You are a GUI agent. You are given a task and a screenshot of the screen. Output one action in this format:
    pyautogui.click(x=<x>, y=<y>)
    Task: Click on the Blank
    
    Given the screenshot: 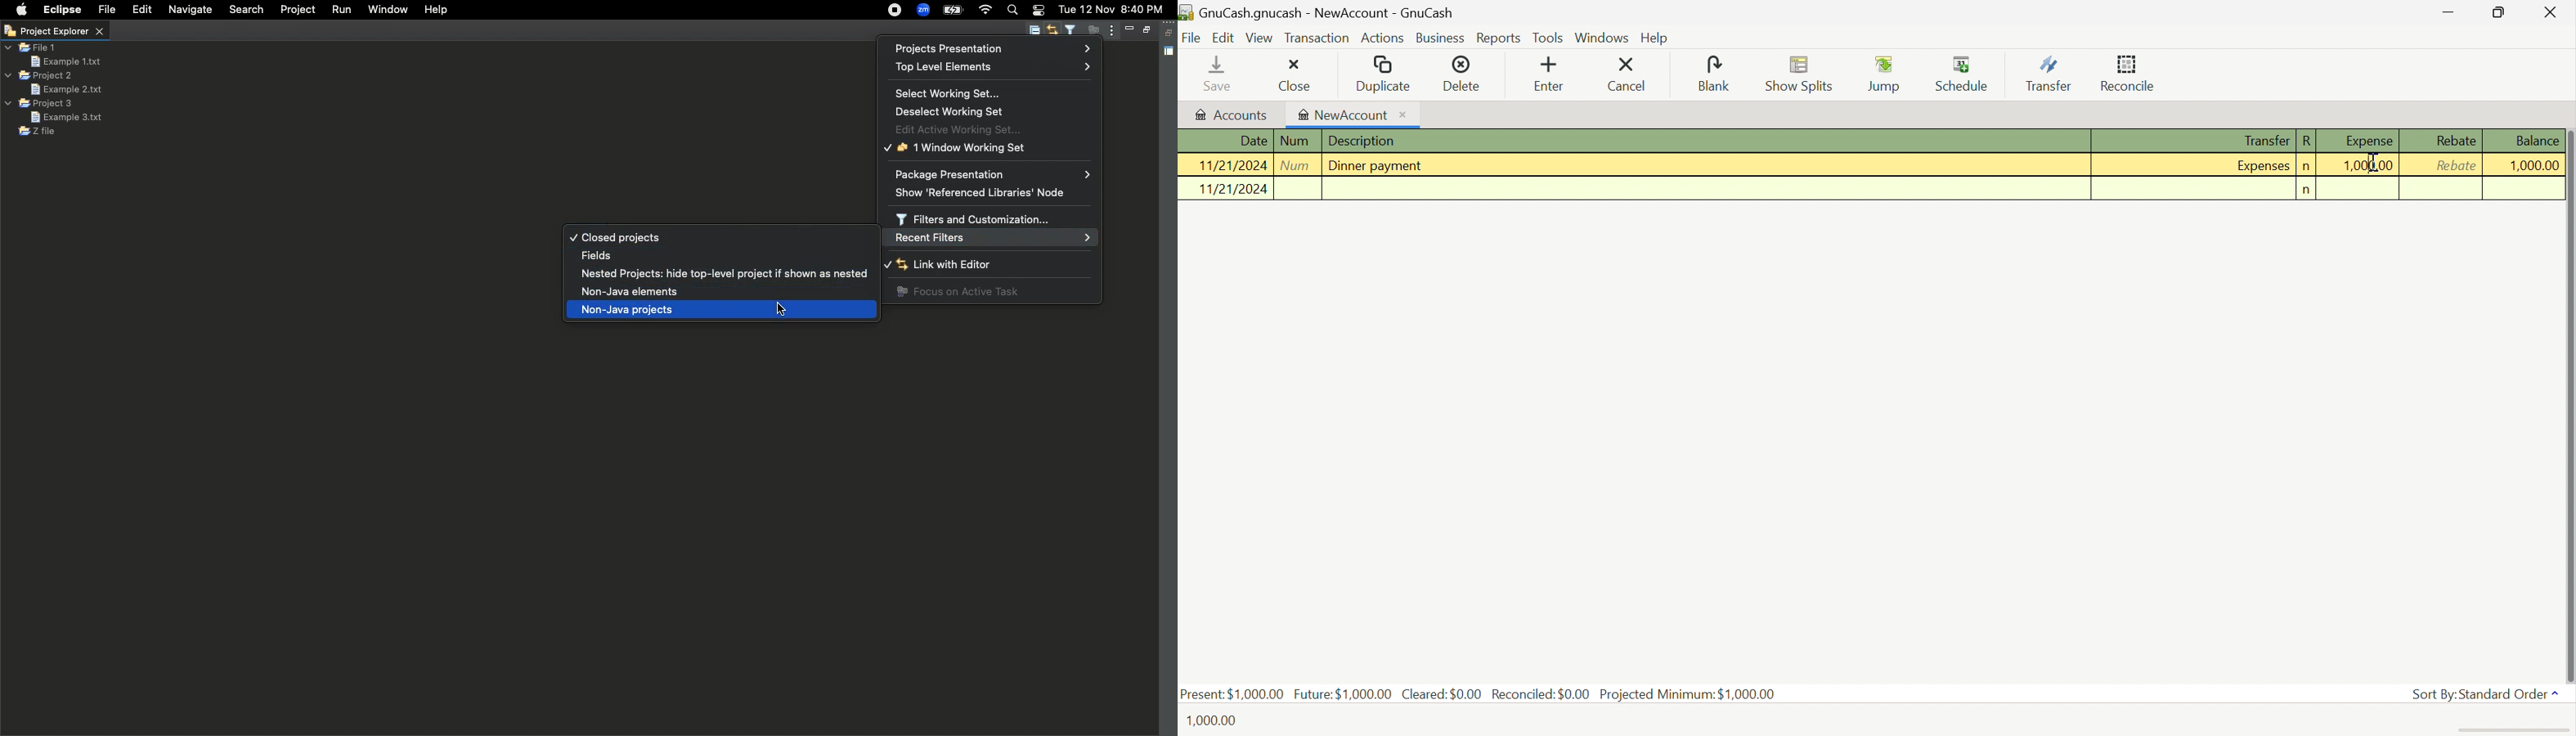 What is the action you would take?
    pyautogui.click(x=1714, y=73)
    